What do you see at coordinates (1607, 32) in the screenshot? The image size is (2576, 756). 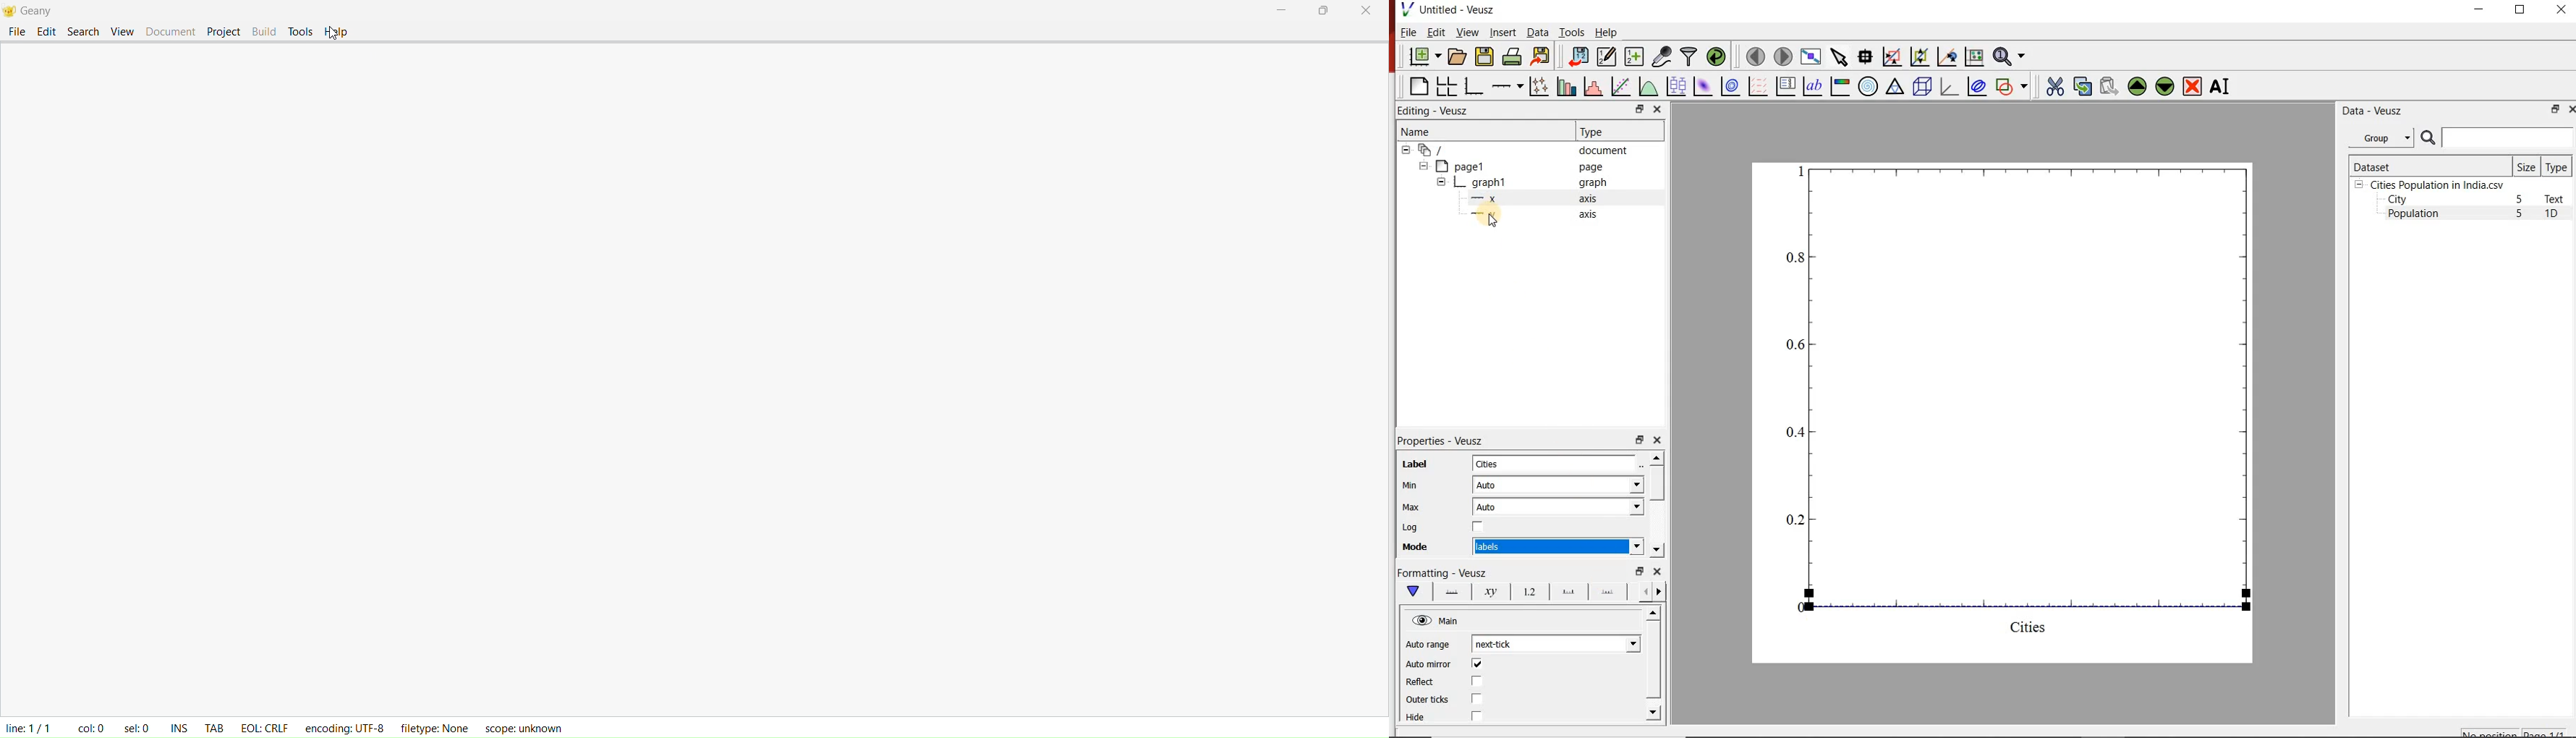 I see `Help` at bounding box center [1607, 32].